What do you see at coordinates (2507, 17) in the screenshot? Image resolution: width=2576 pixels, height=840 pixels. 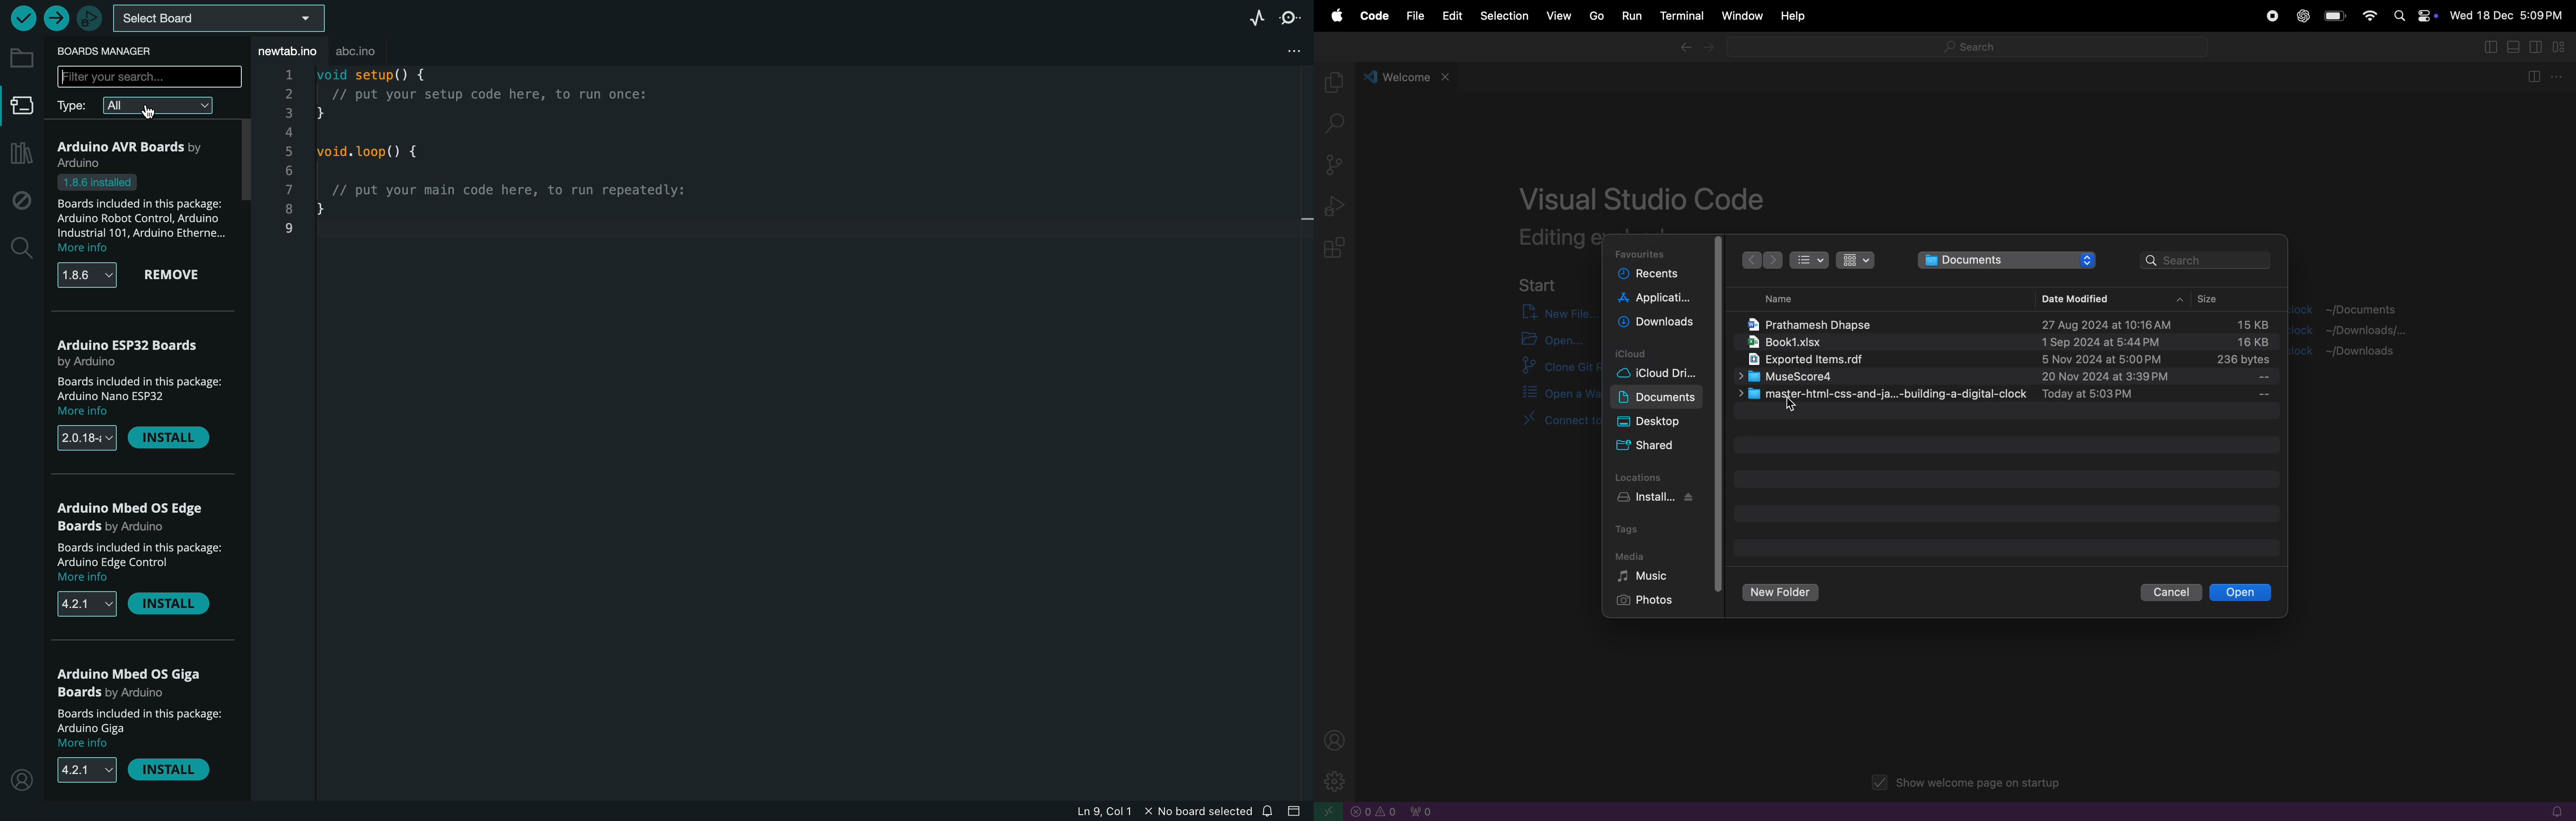 I see `date and time` at bounding box center [2507, 17].